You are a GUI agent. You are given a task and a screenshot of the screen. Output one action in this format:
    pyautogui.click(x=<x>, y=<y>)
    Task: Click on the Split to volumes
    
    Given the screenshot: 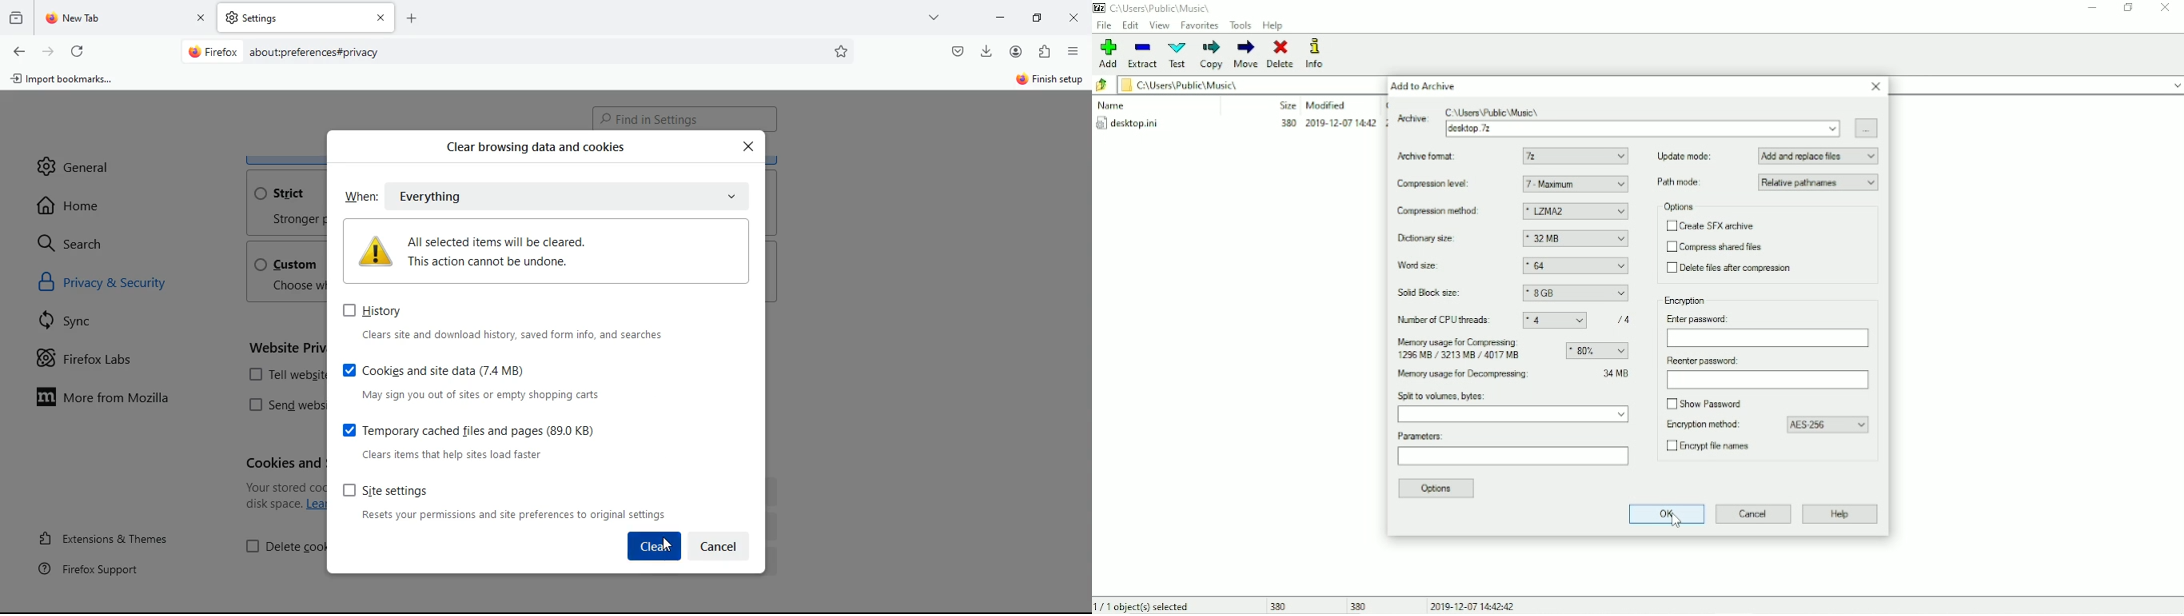 What is the action you would take?
    pyautogui.click(x=1514, y=415)
    